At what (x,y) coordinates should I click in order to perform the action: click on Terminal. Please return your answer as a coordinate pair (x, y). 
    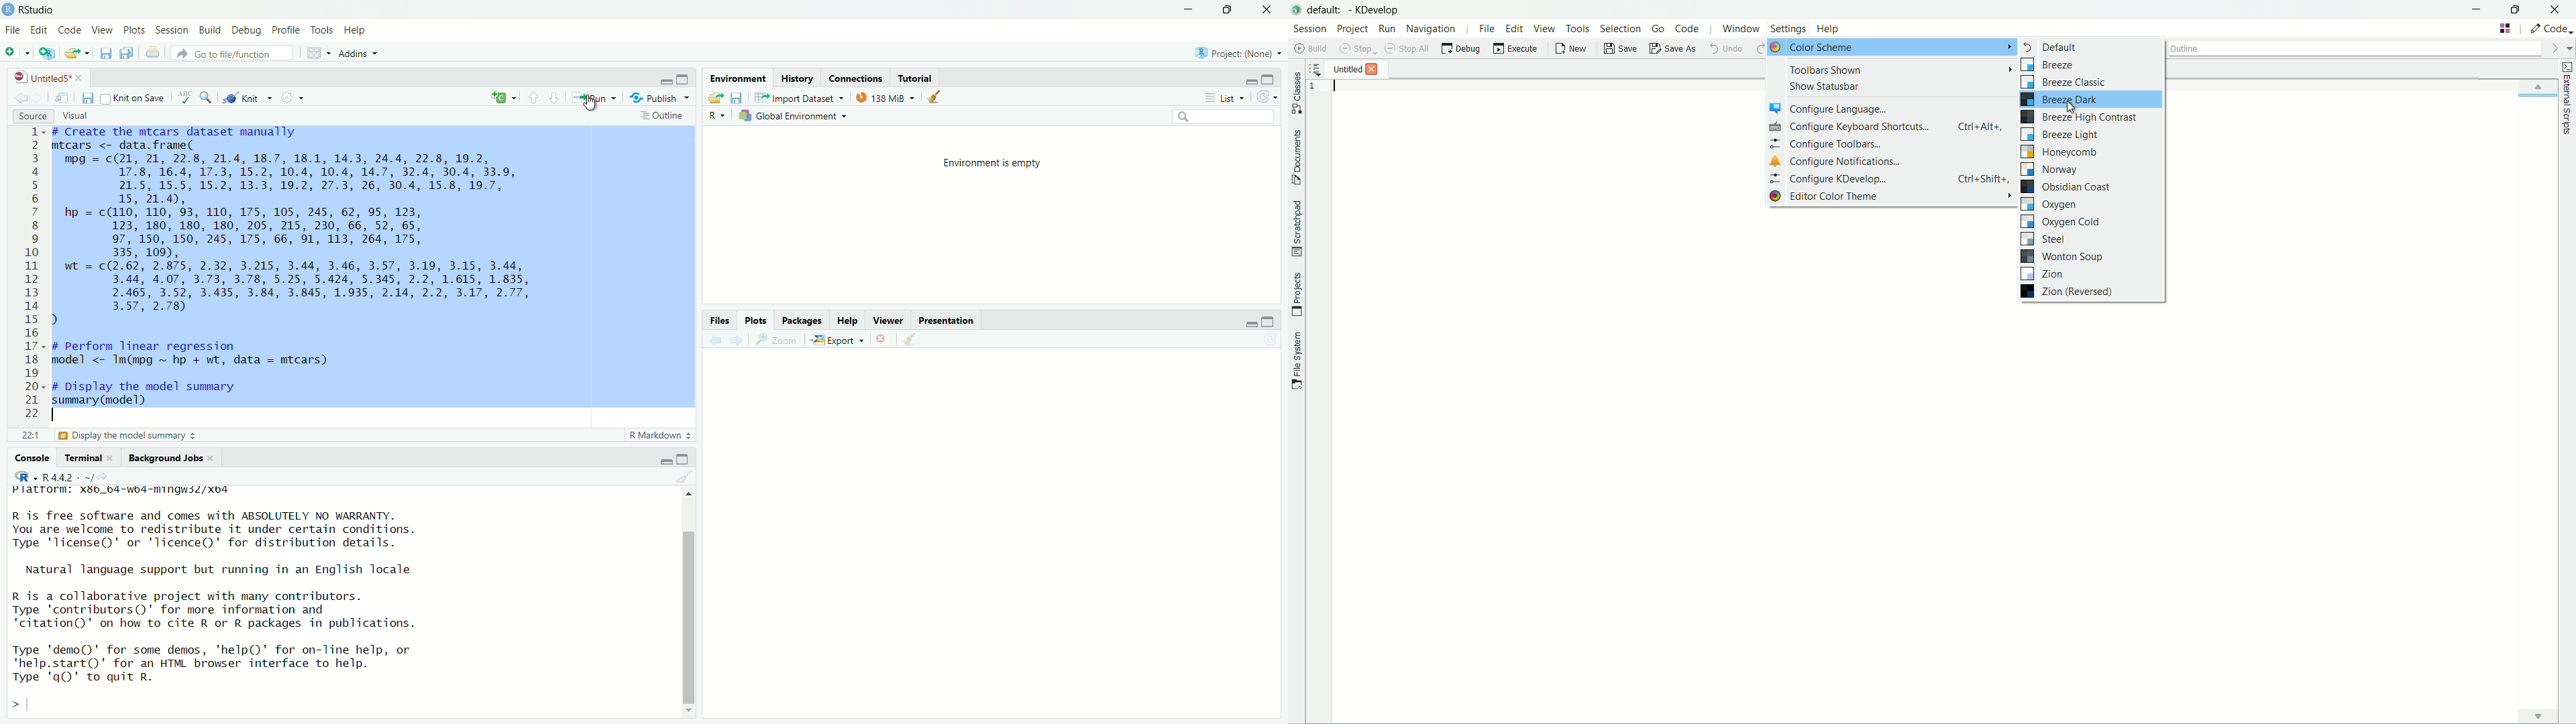
    Looking at the image, I should click on (85, 459).